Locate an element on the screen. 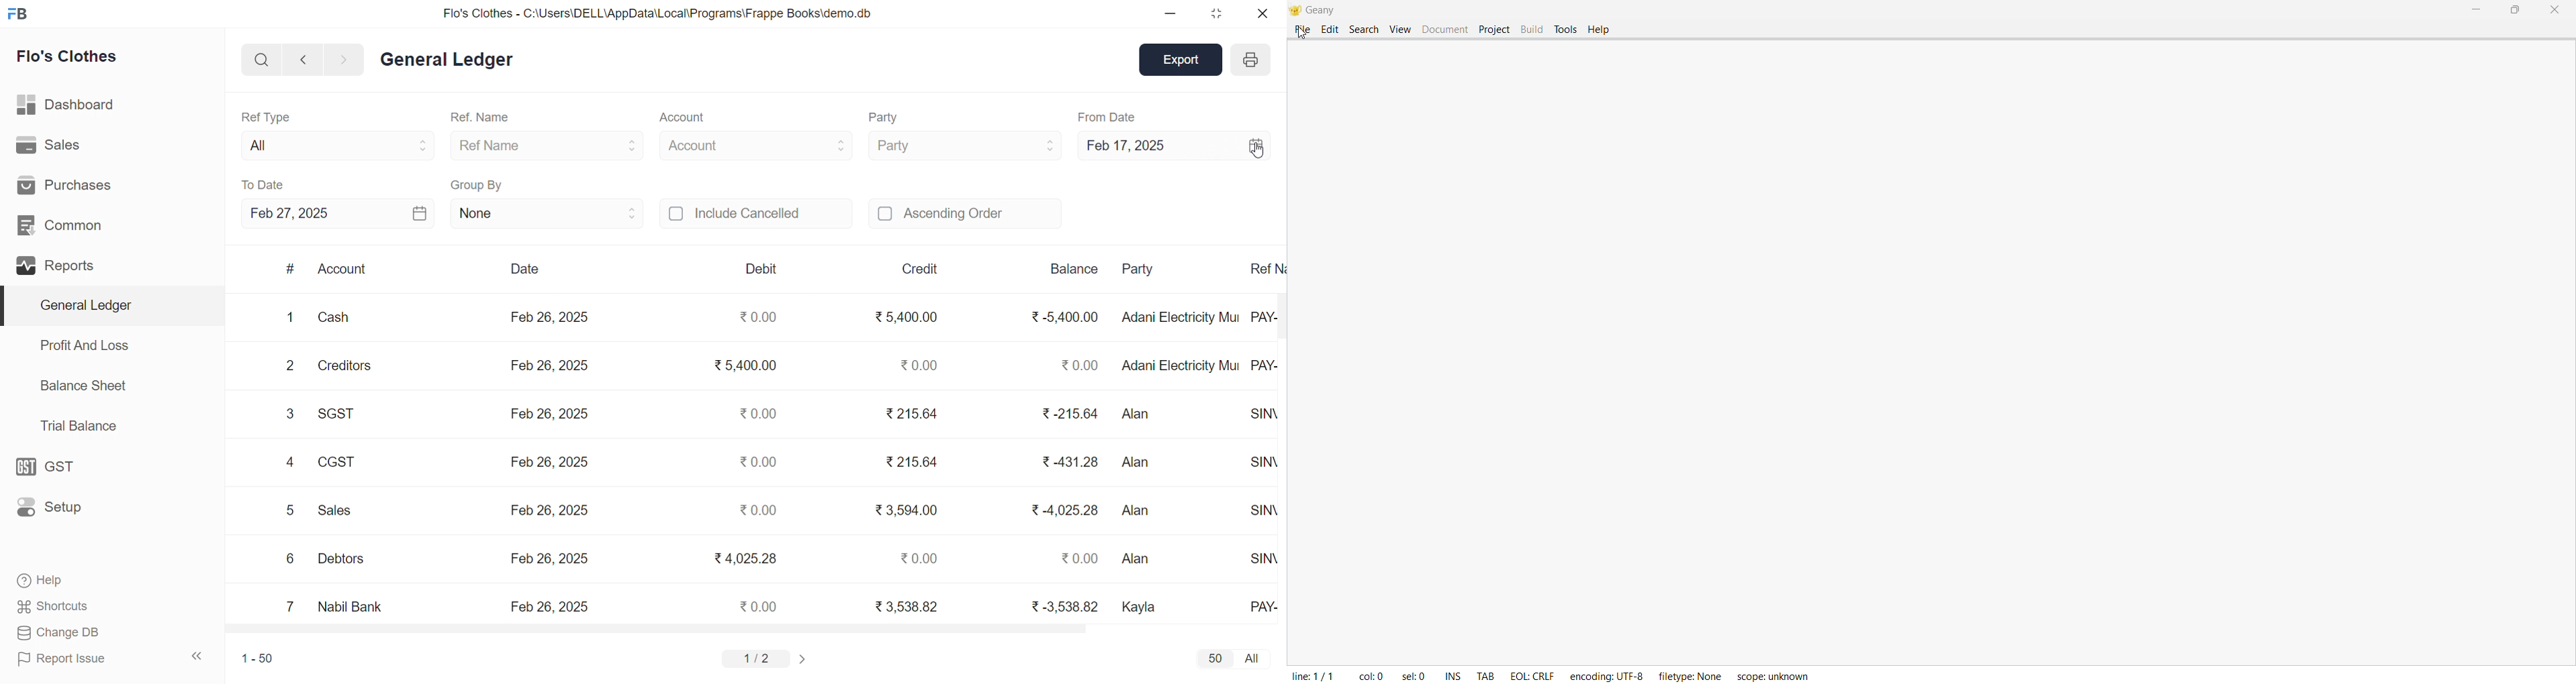 Image resolution: width=2576 pixels, height=700 pixels. ALL is located at coordinates (1254, 659).